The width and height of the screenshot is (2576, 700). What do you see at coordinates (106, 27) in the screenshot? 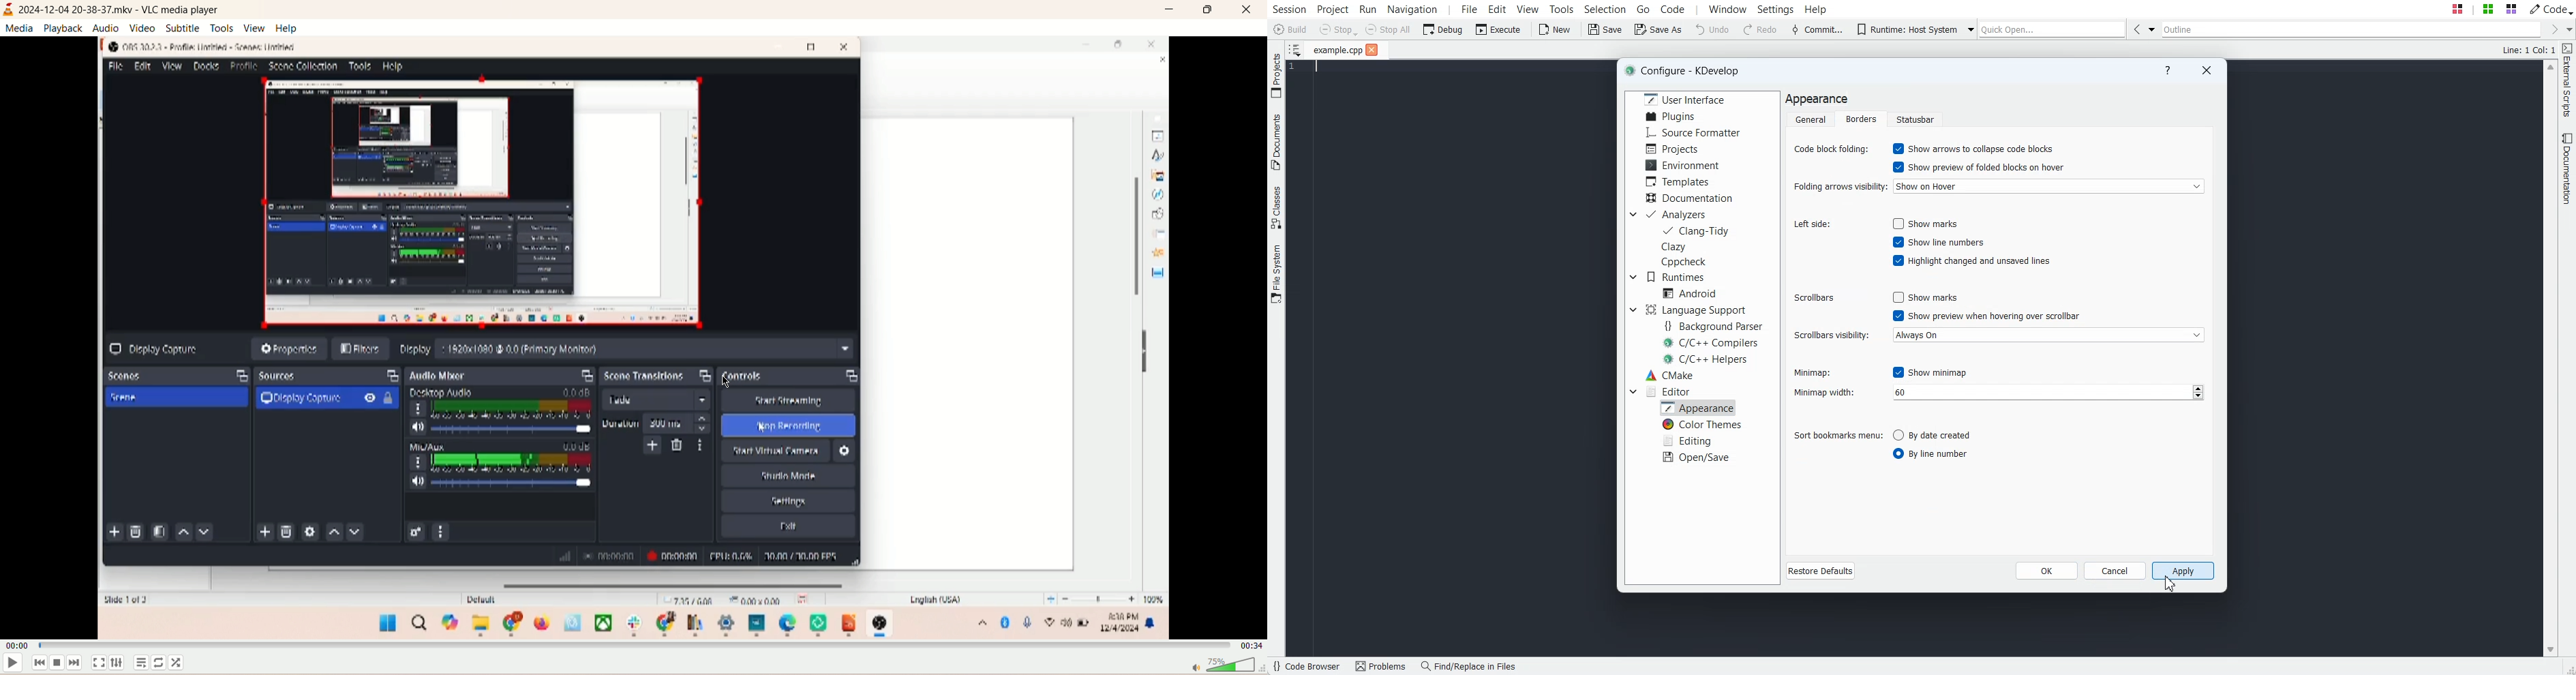
I see `audio` at bounding box center [106, 27].